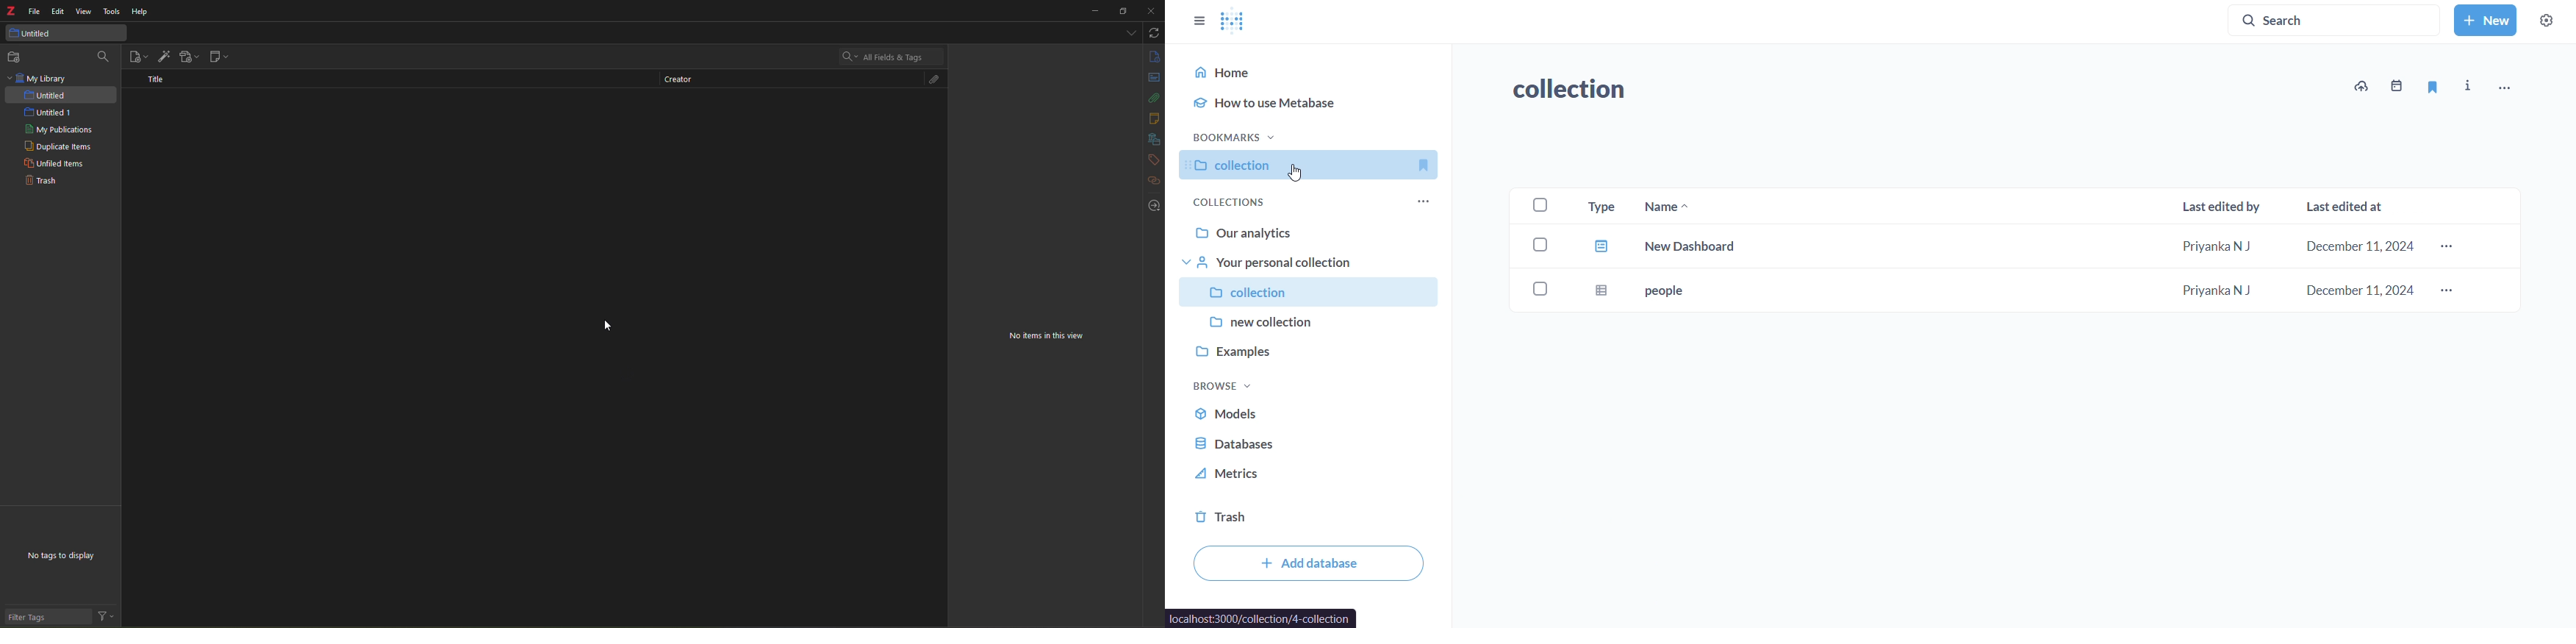 This screenshot has height=644, width=2576. I want to click on my publications, so click(59, 130).